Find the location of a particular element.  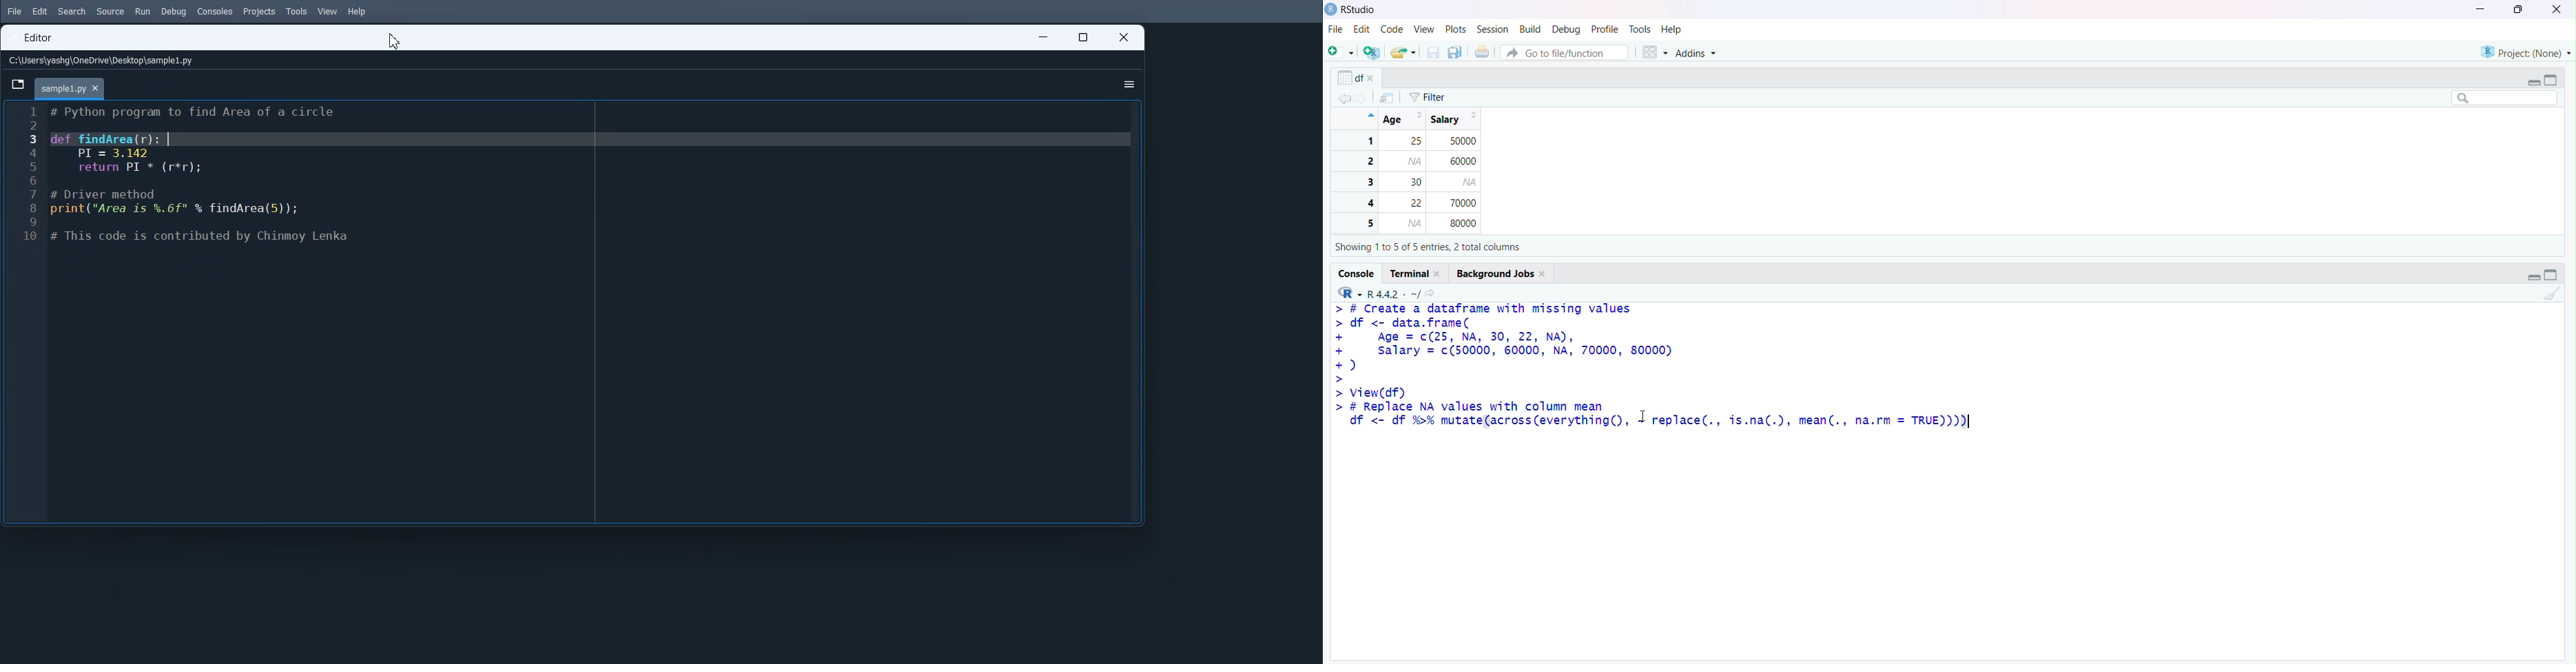

Hide is located at coordinates (1367, 117).